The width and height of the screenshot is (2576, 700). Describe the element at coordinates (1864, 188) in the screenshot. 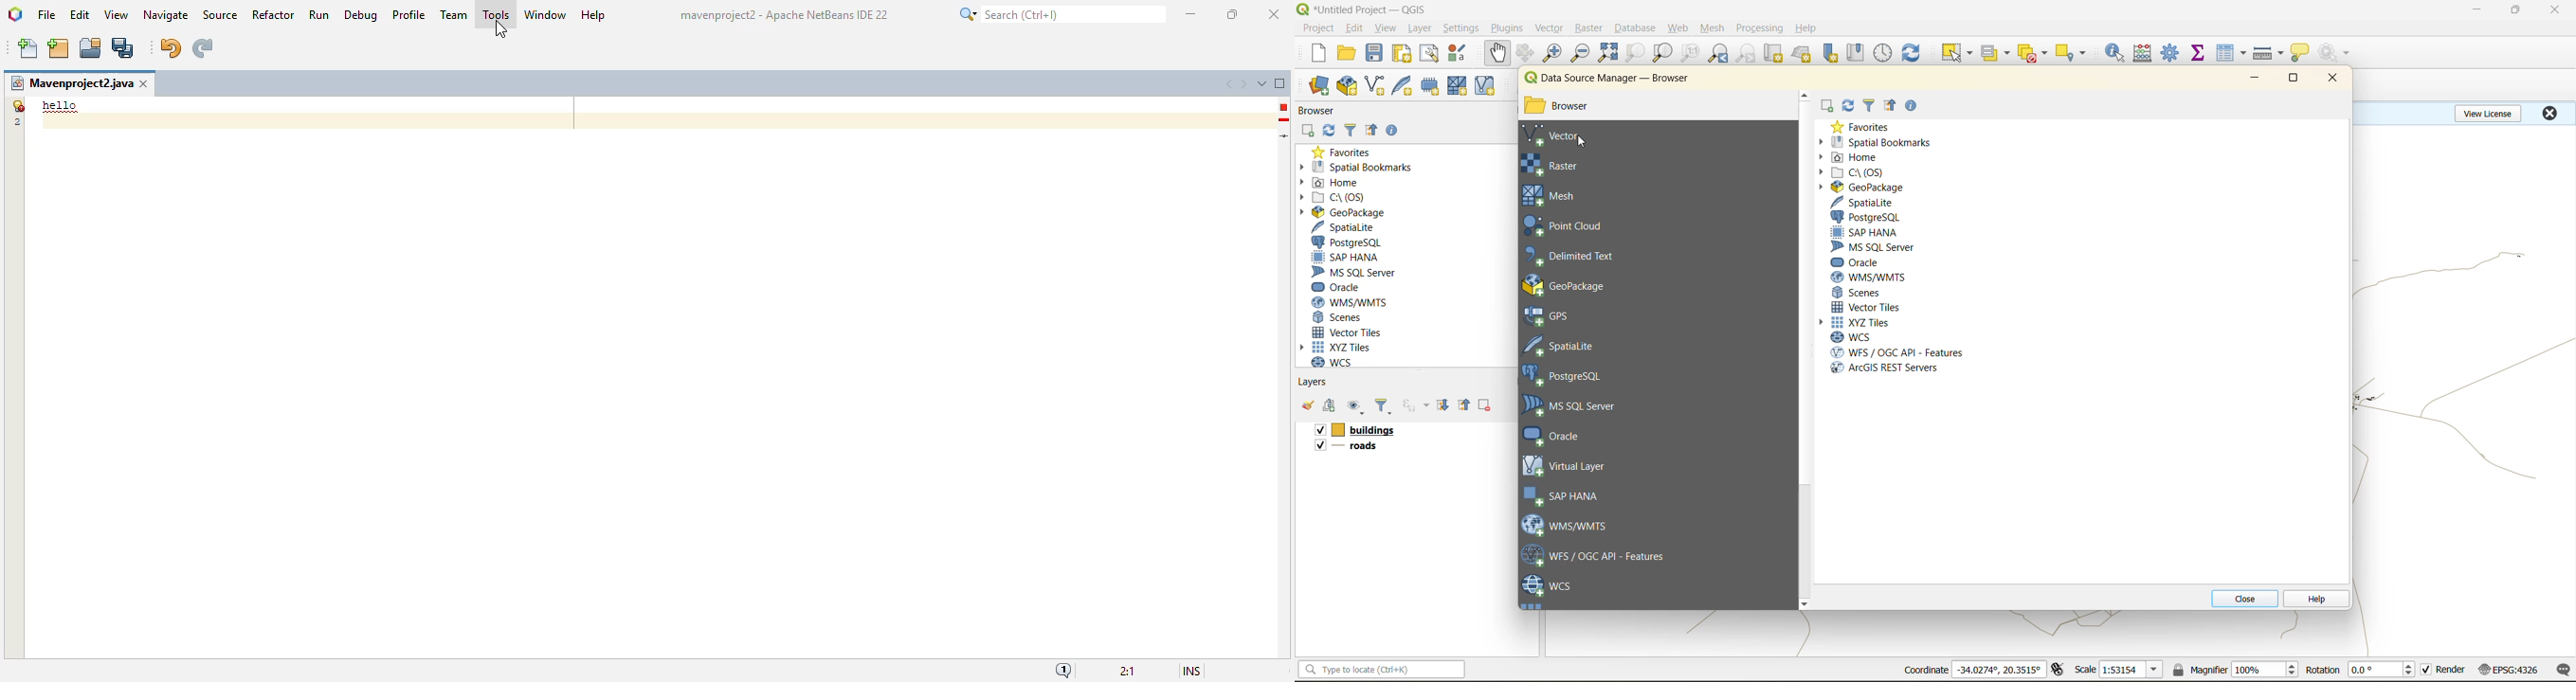

I see `geopackage` at that location.